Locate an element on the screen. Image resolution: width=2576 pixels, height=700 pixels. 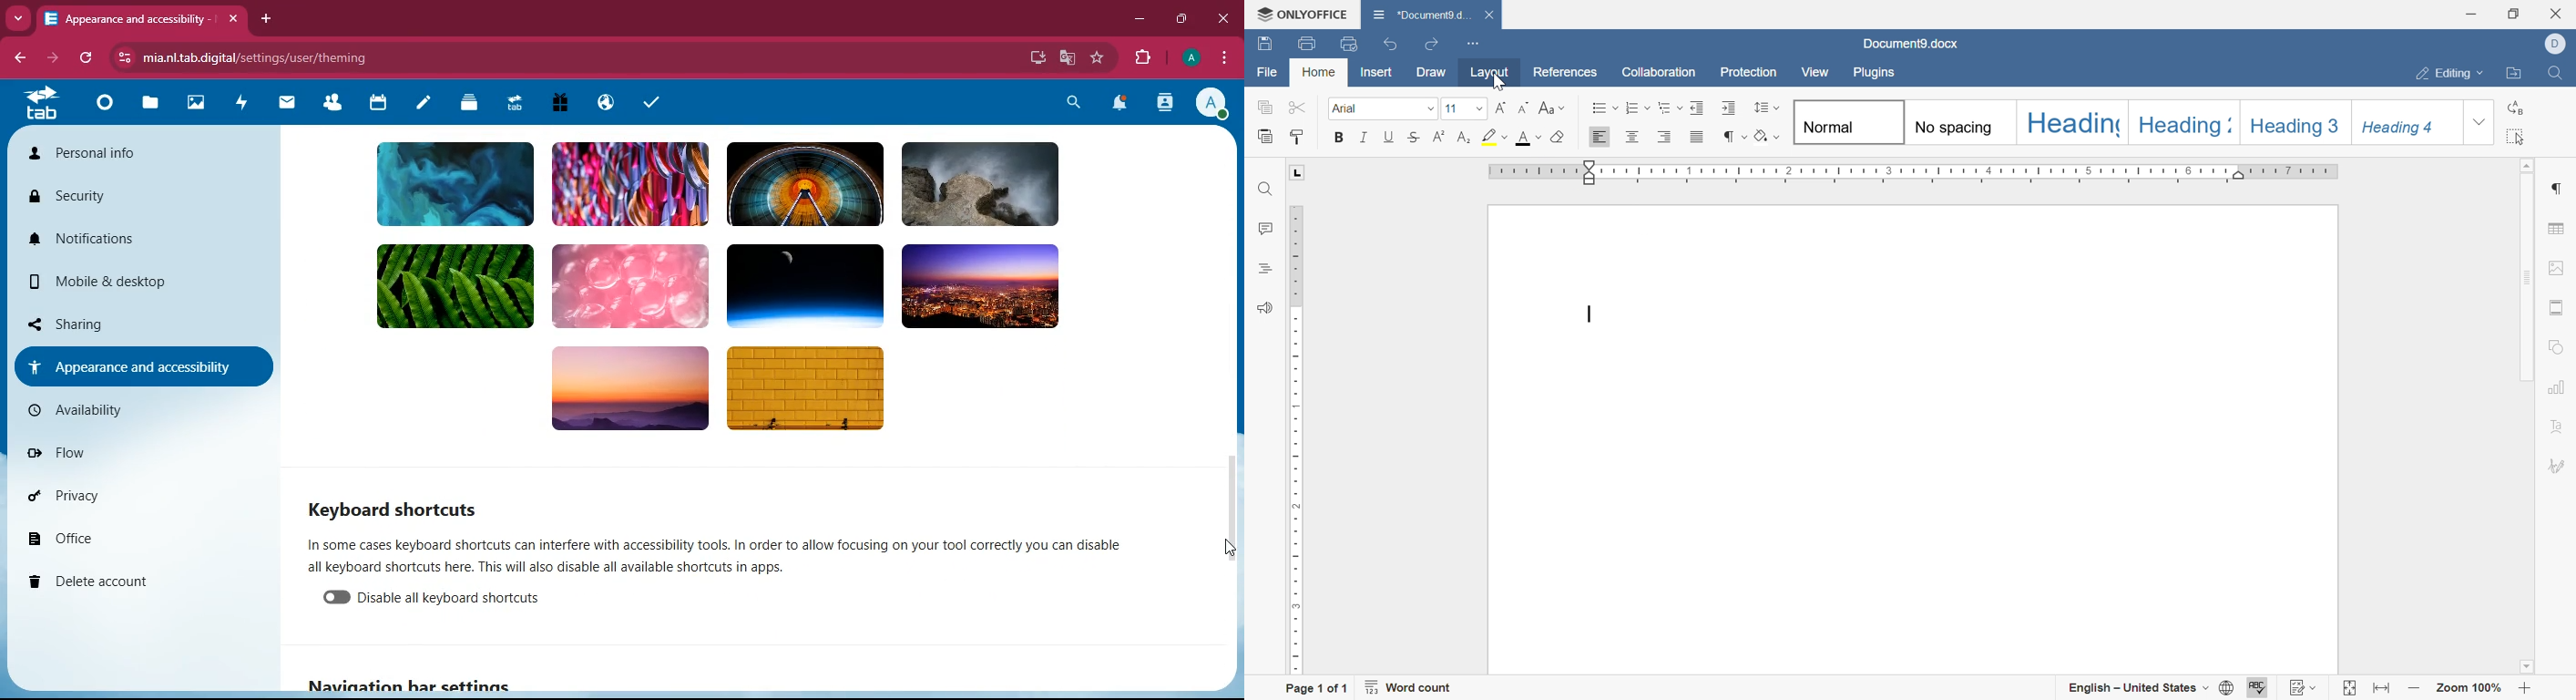
cut is located at coordinates (1299, 107).